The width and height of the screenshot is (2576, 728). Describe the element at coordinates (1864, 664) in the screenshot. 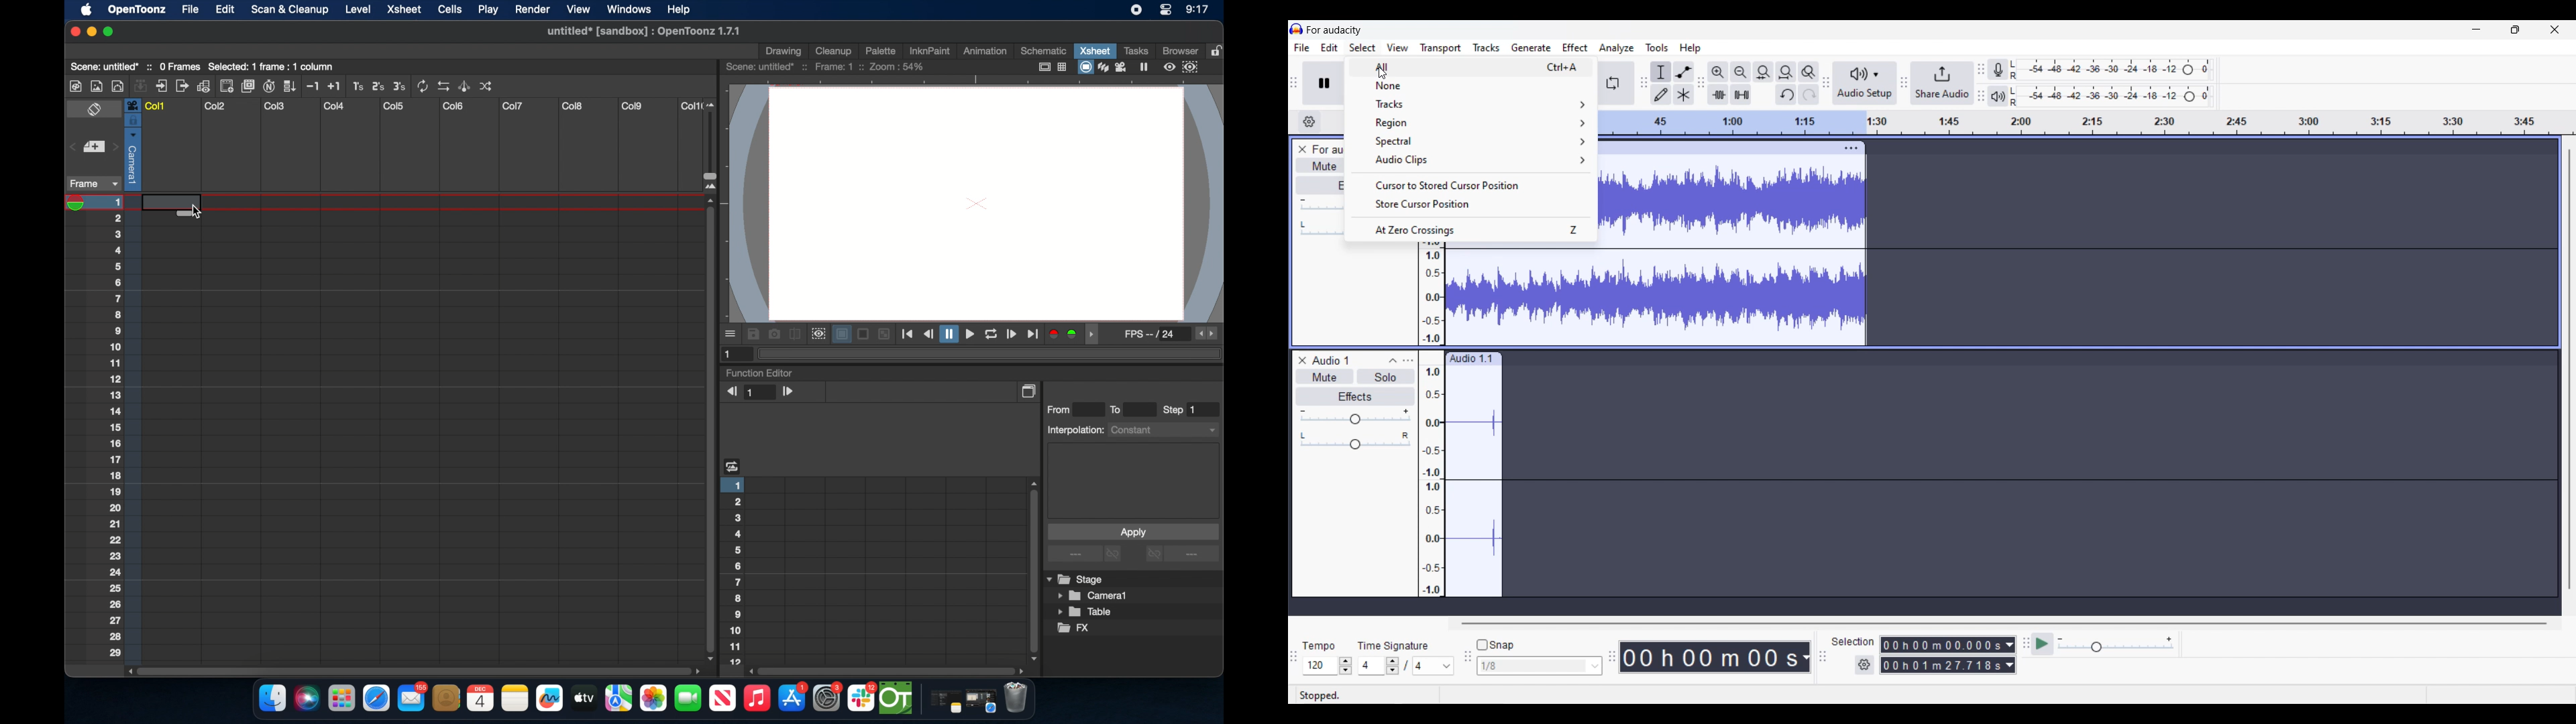

I see `Settings` at that location.